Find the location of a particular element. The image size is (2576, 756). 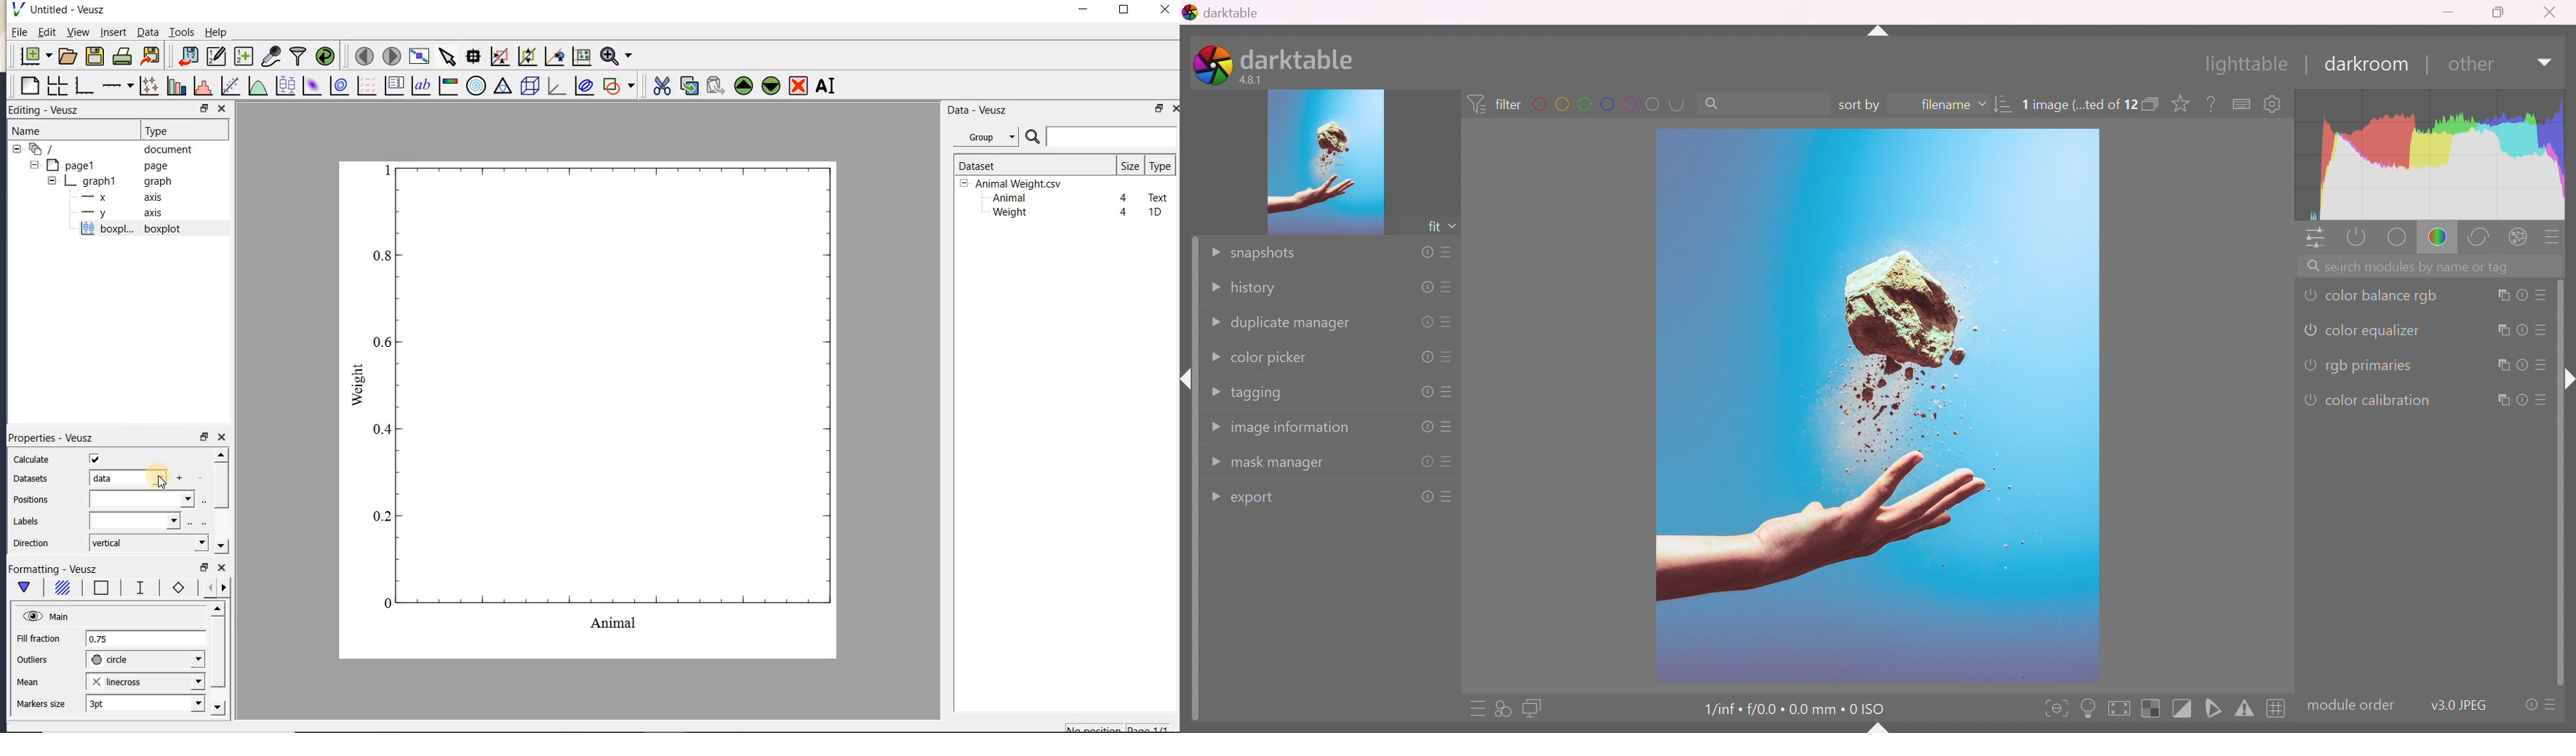

Restore Down is located at coordinates (2501, 13).